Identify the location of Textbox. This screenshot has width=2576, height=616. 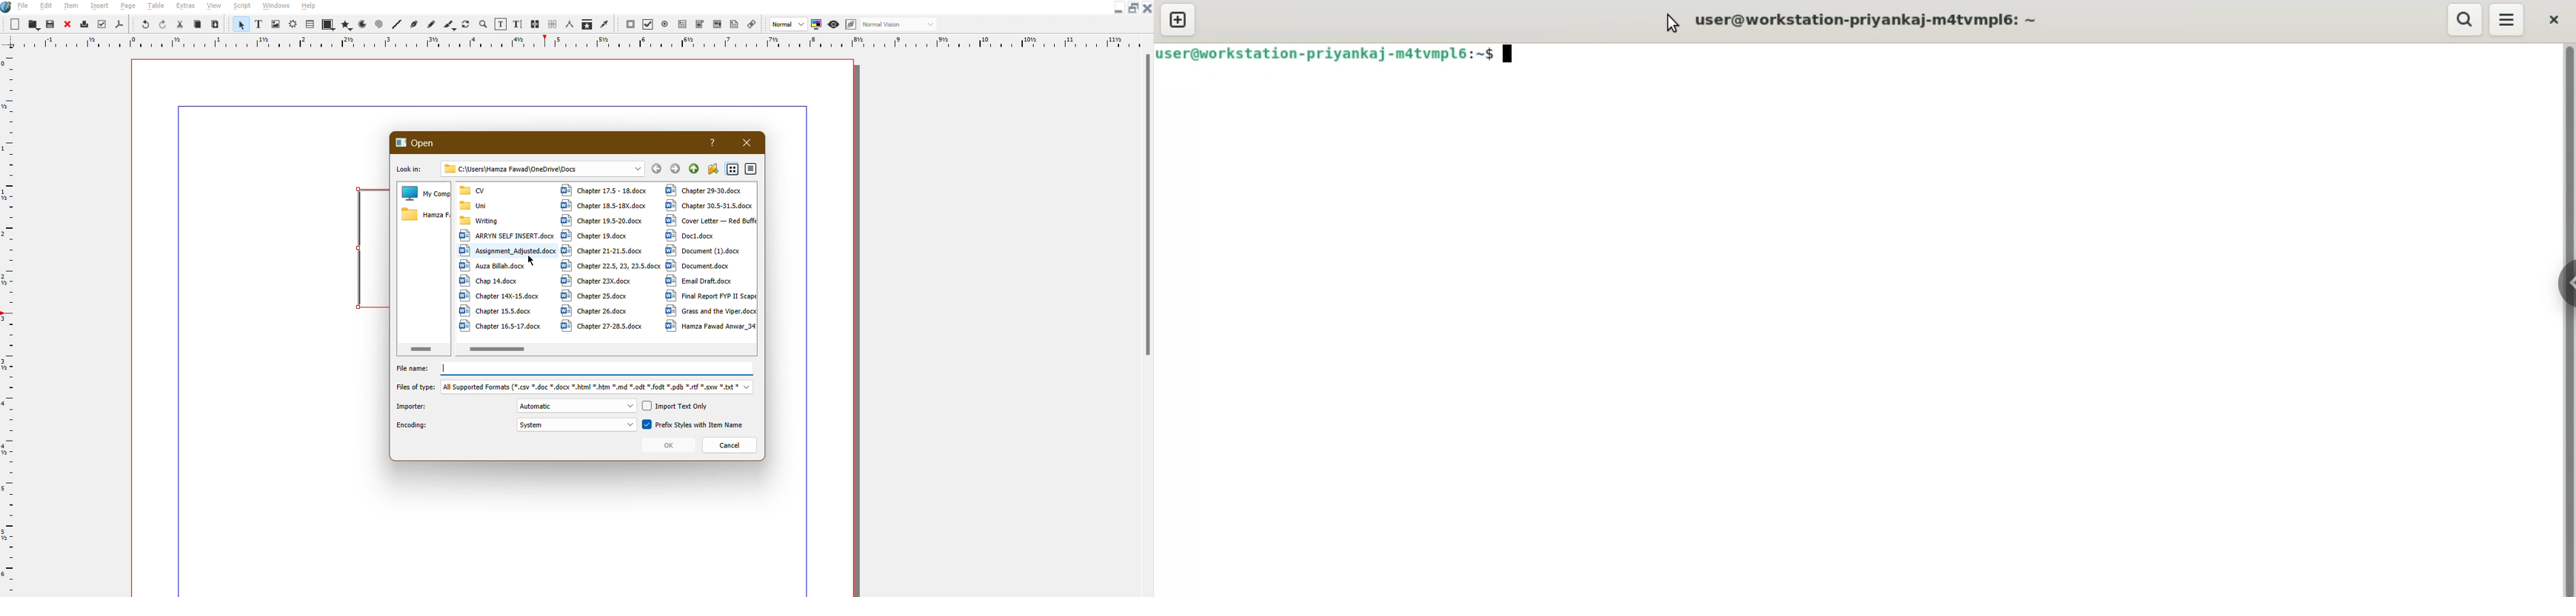
(499, 23).